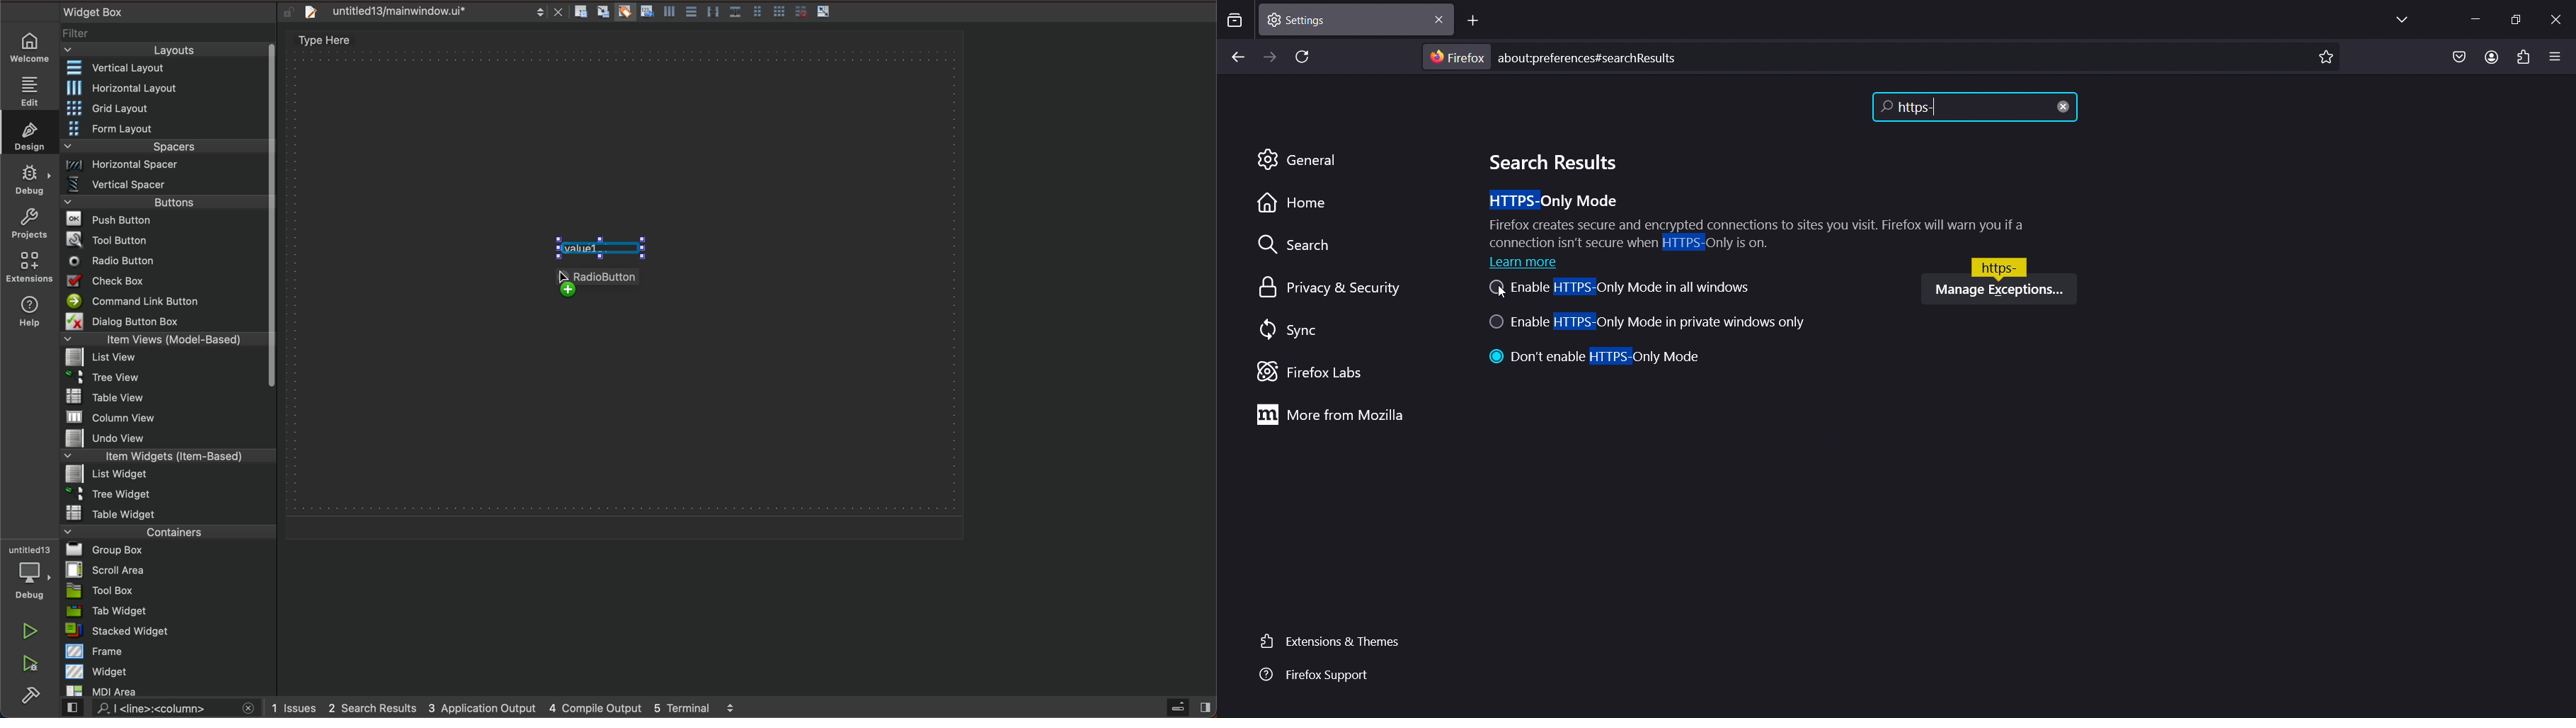 The image size is (2576, 728). I want to click on go forward one page, so click(1269, 57).